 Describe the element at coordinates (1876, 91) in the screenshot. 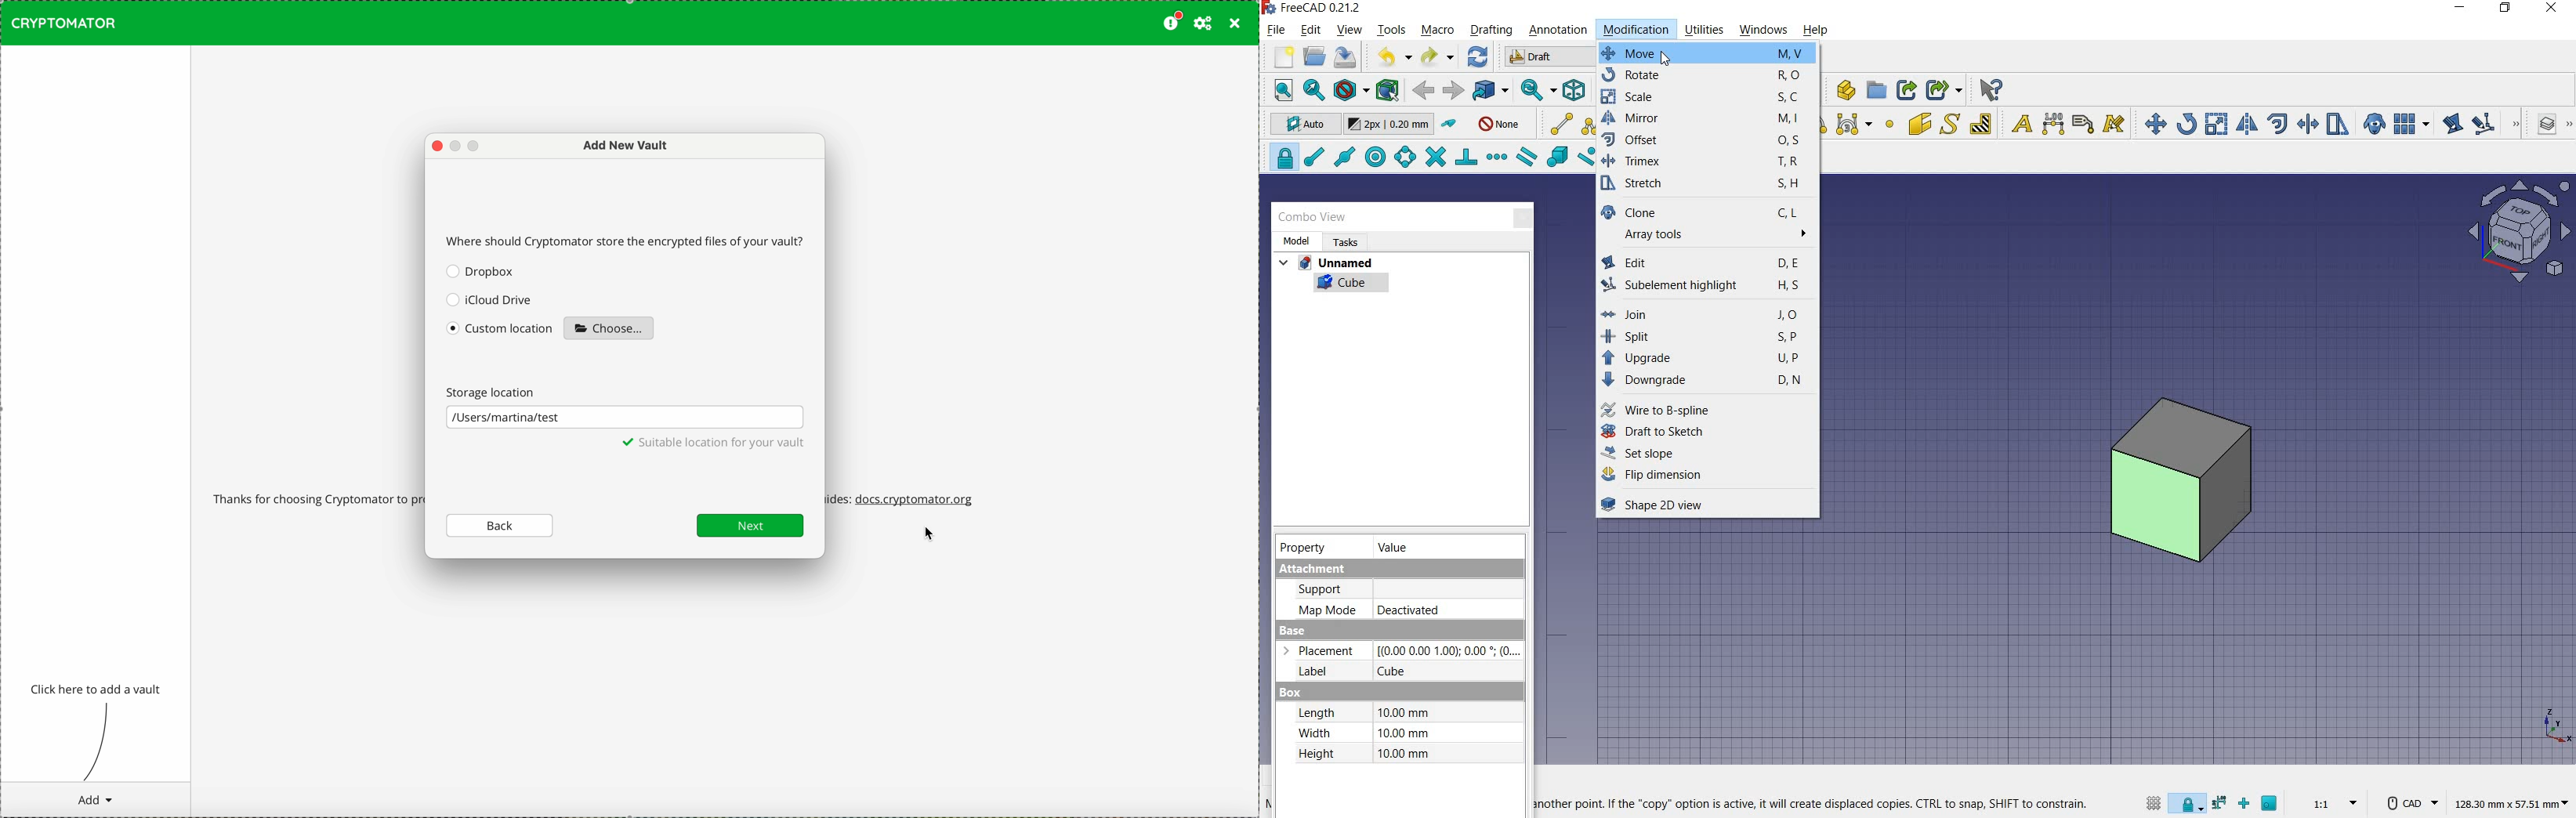

I see `create group` at that location.